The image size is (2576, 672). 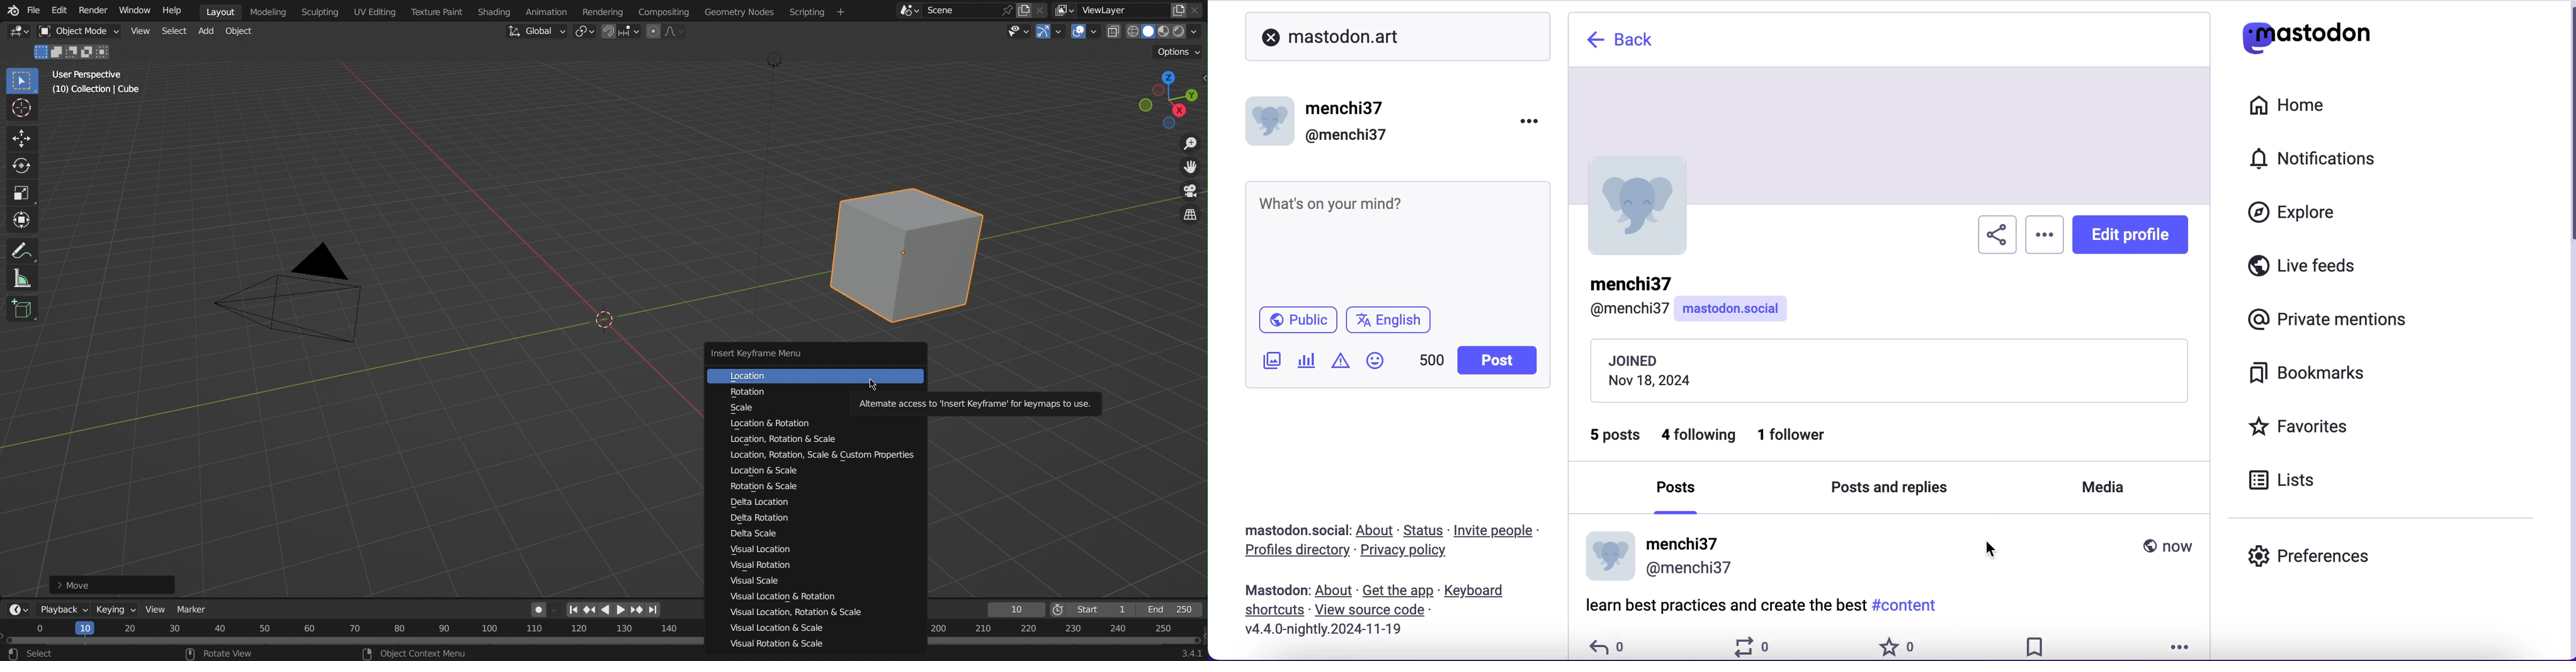 What do you see at coordinates (542, 607) in the screenshot?
I see `Auto  Keying` at bounding box center [542, 607].